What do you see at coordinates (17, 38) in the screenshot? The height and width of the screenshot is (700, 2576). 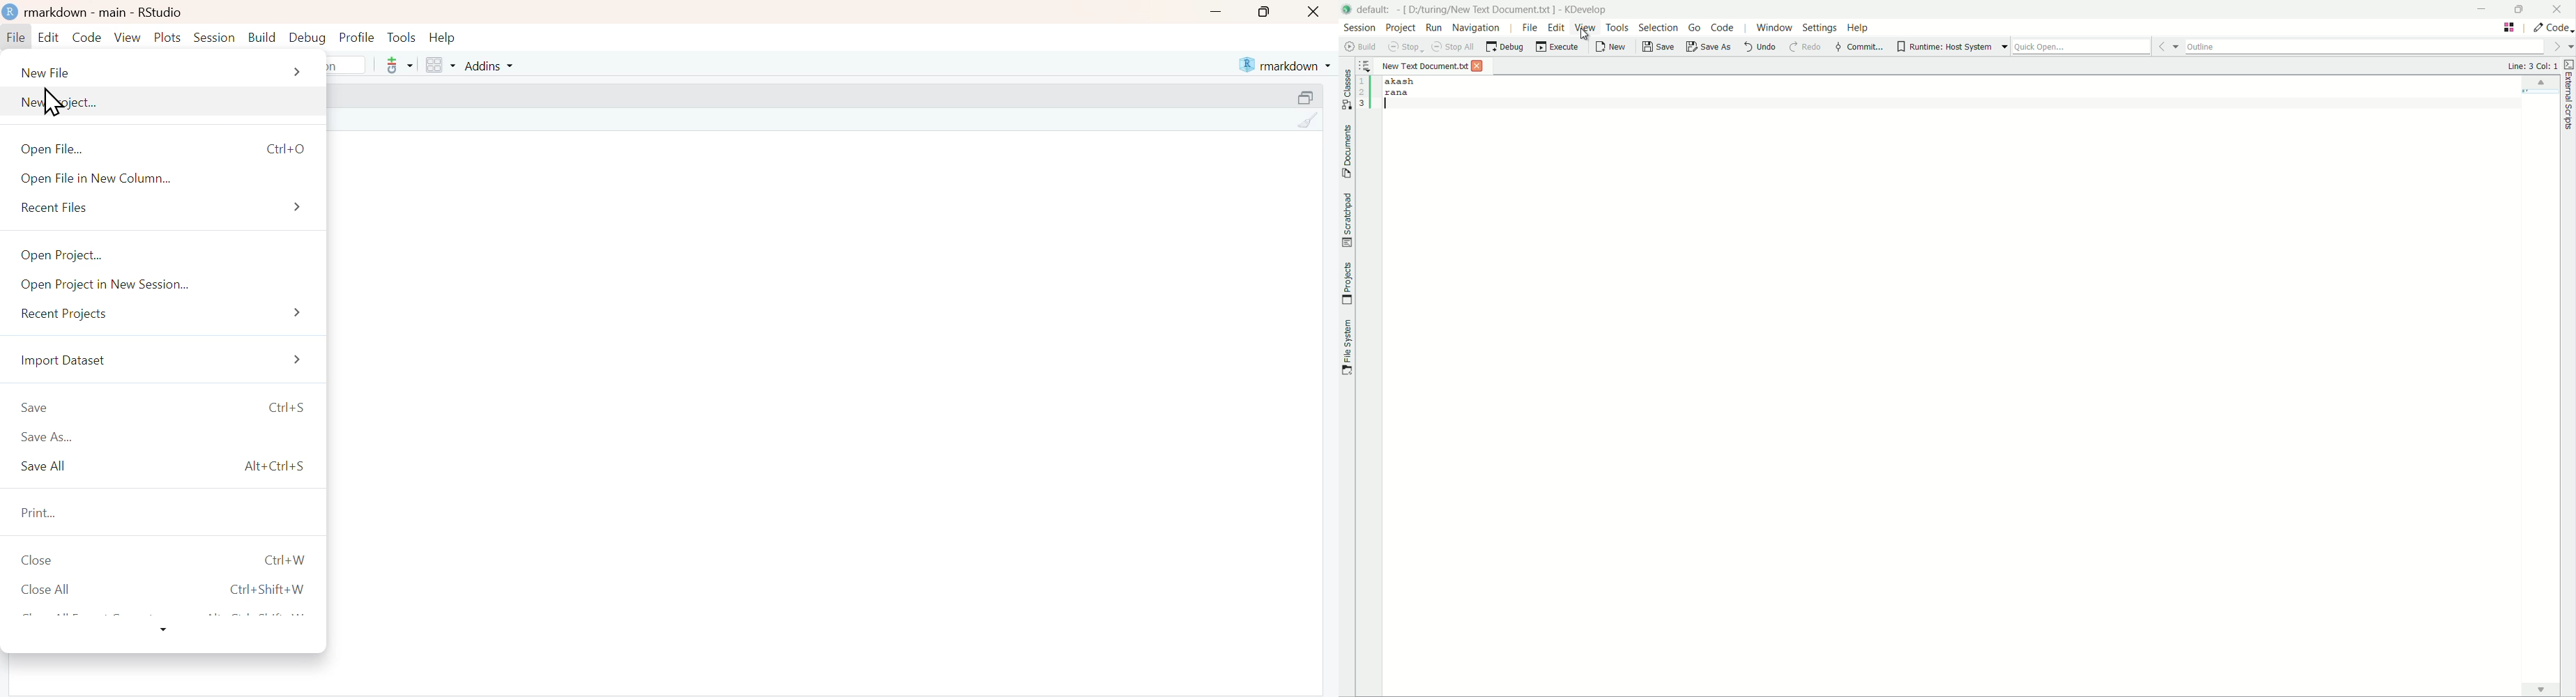 I see `File` at bounding box center [17, 38].